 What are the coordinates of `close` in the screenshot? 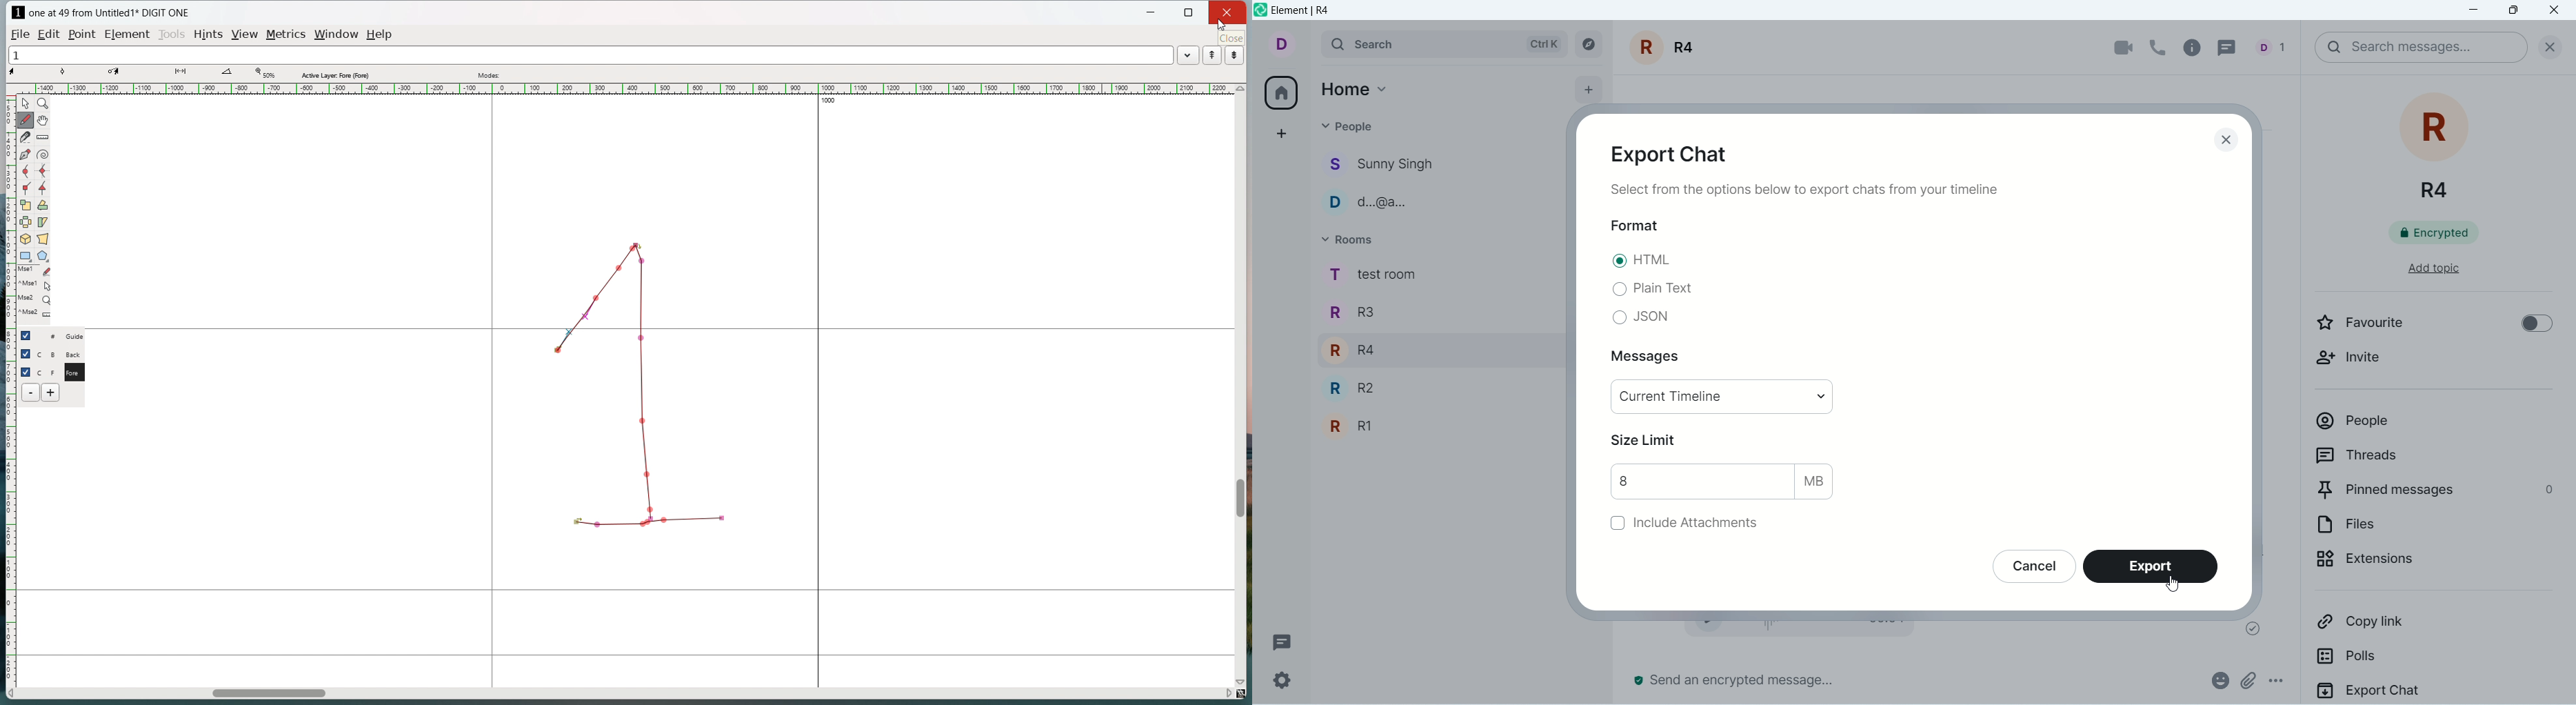 It's located at (2546, 45).